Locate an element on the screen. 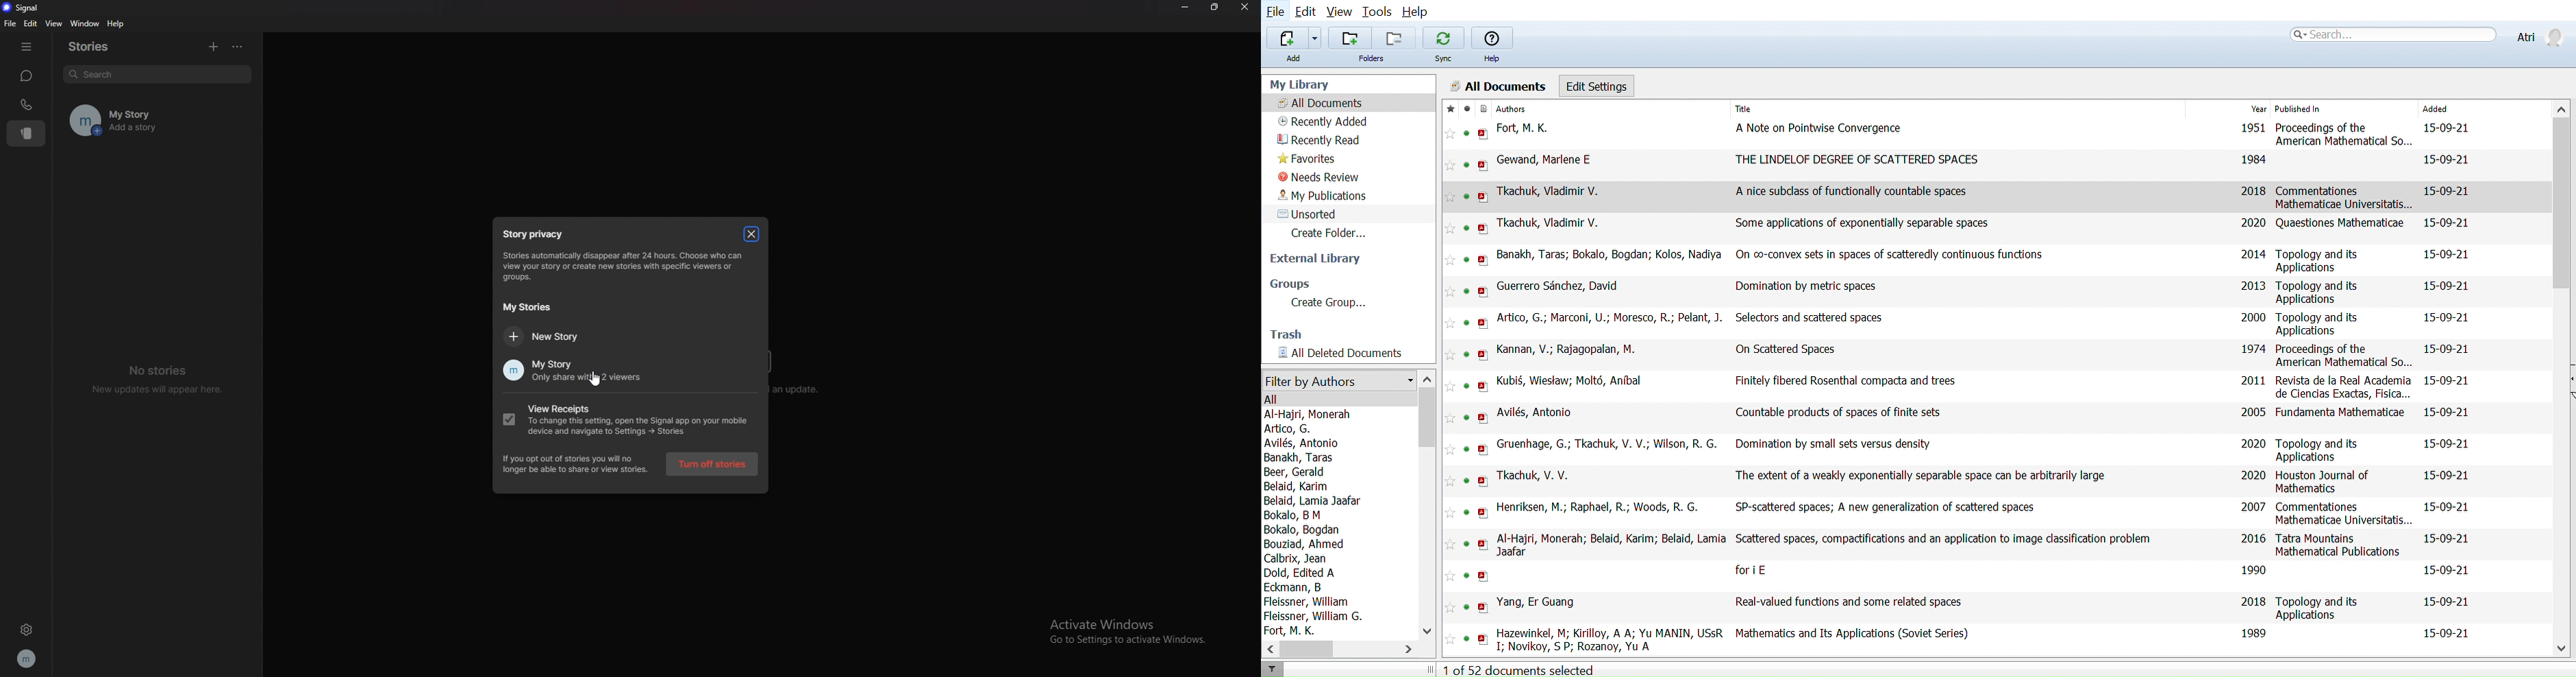 The image size is (2576, 700). Calbrix, Jean is located at coordinates (1297, 558).